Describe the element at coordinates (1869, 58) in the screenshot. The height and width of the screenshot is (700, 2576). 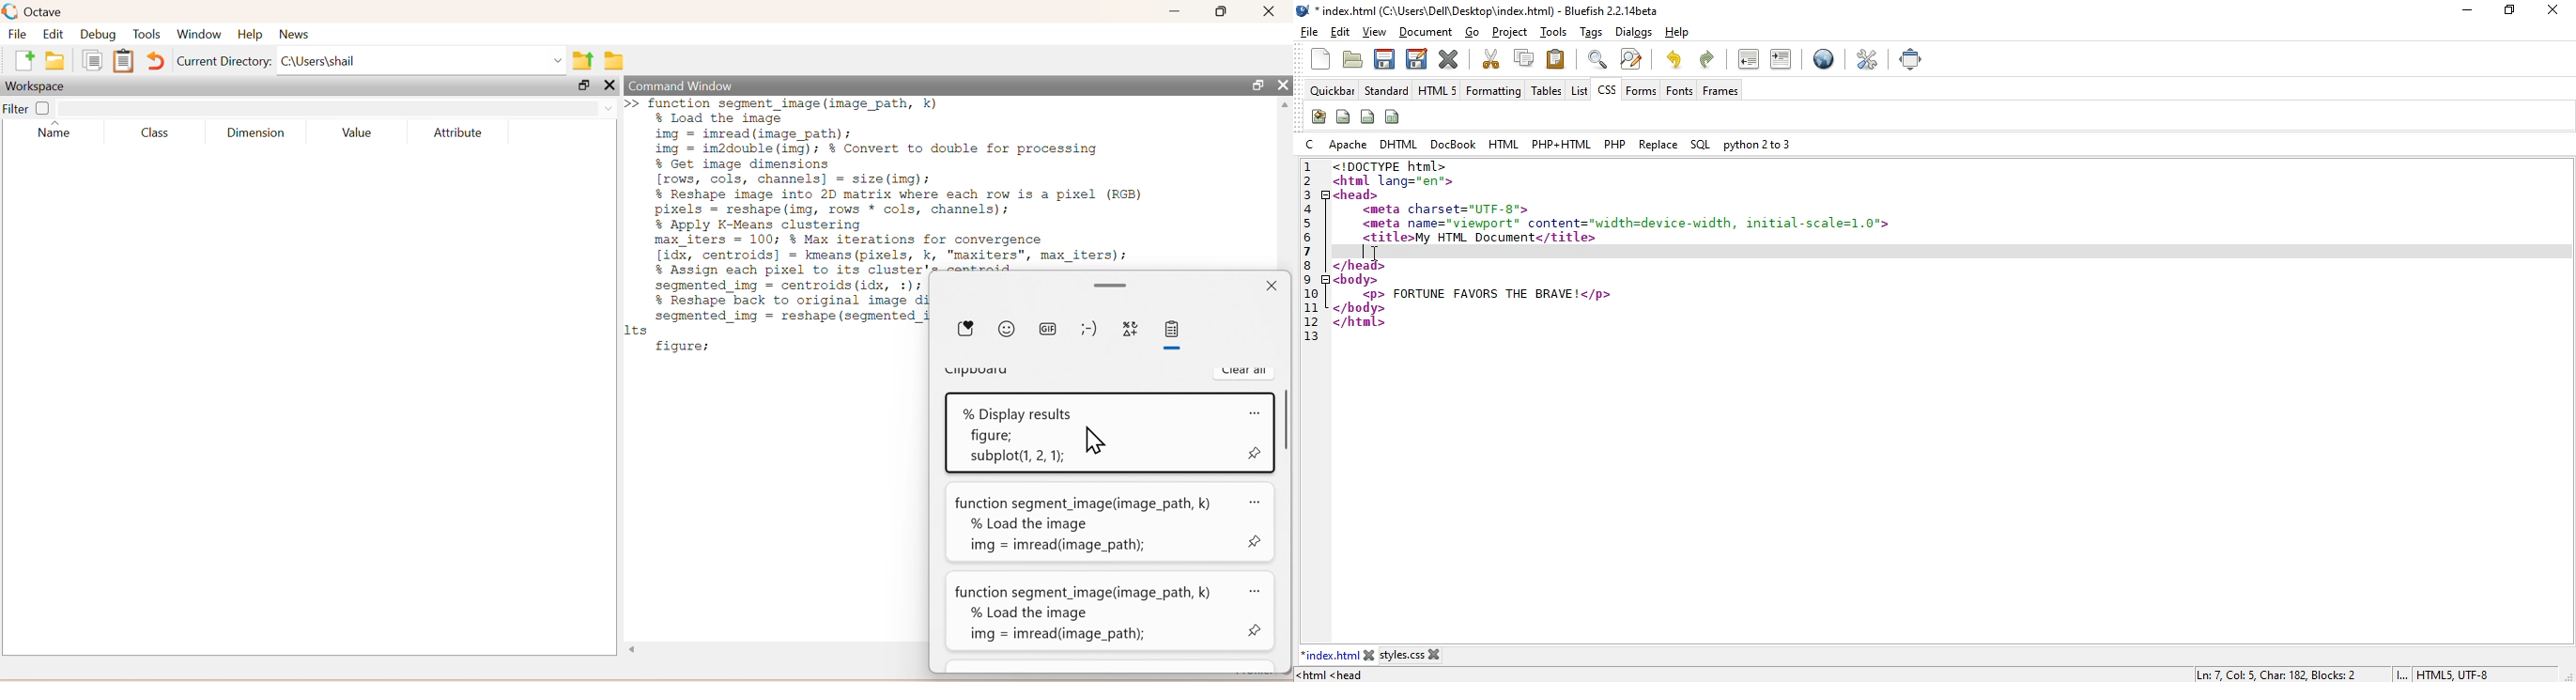
I see `edit preferences` at that location.